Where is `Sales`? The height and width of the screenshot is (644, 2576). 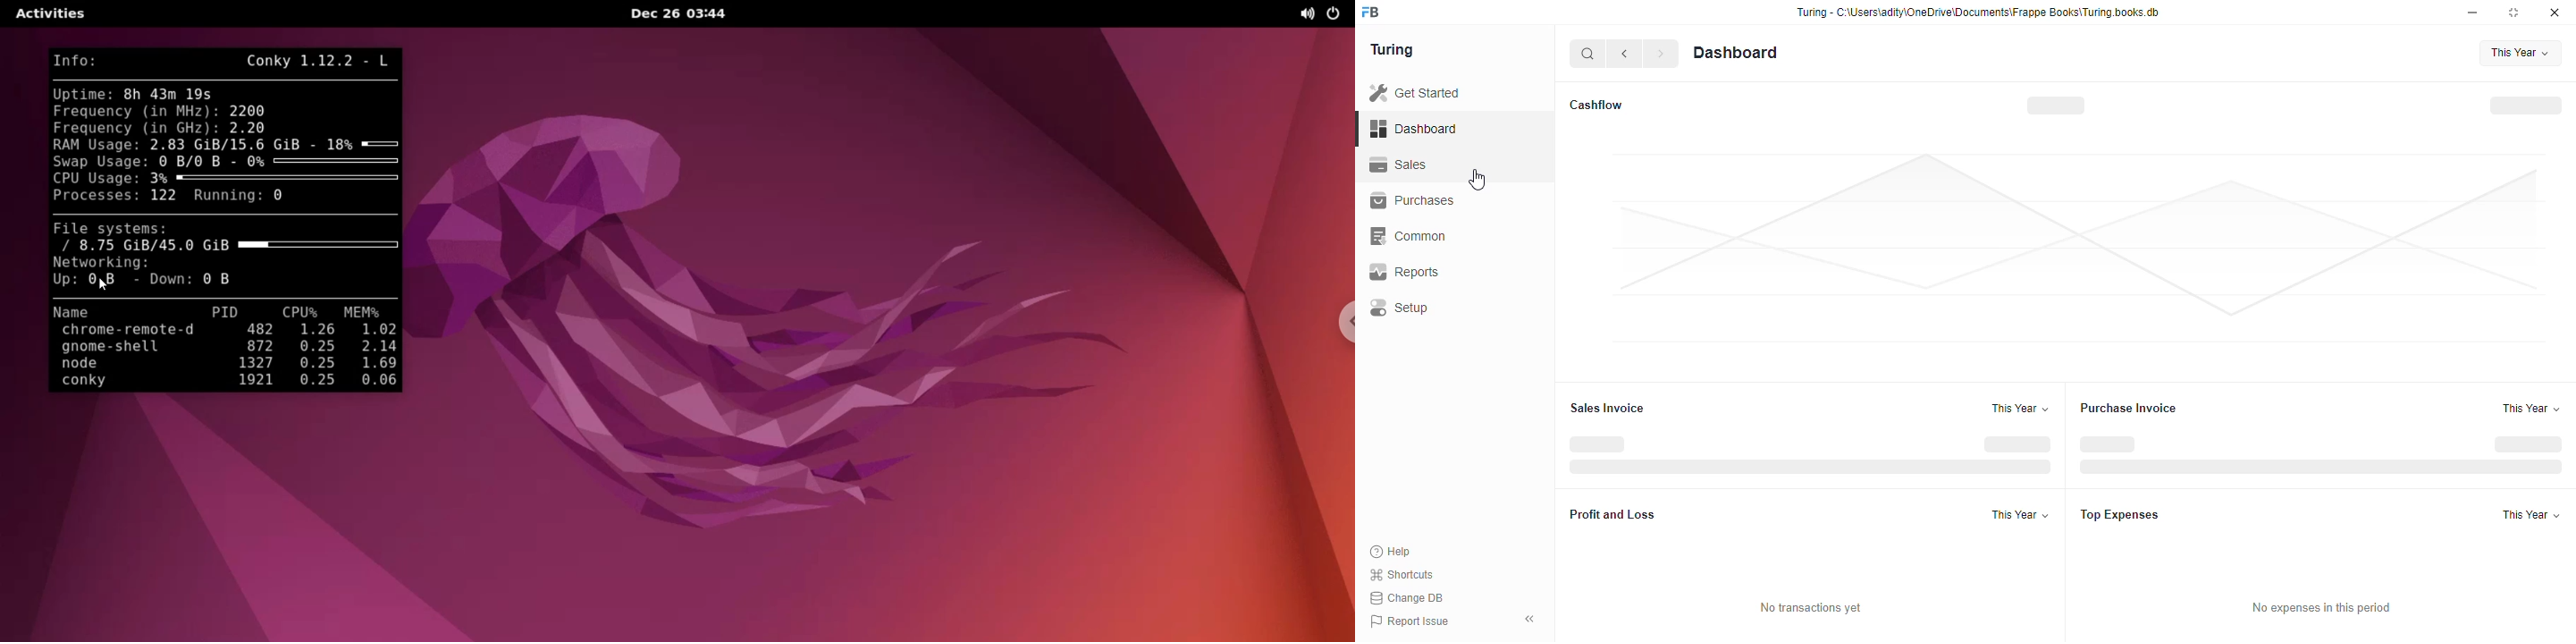 Sales is located at coordinates (1443, 165).